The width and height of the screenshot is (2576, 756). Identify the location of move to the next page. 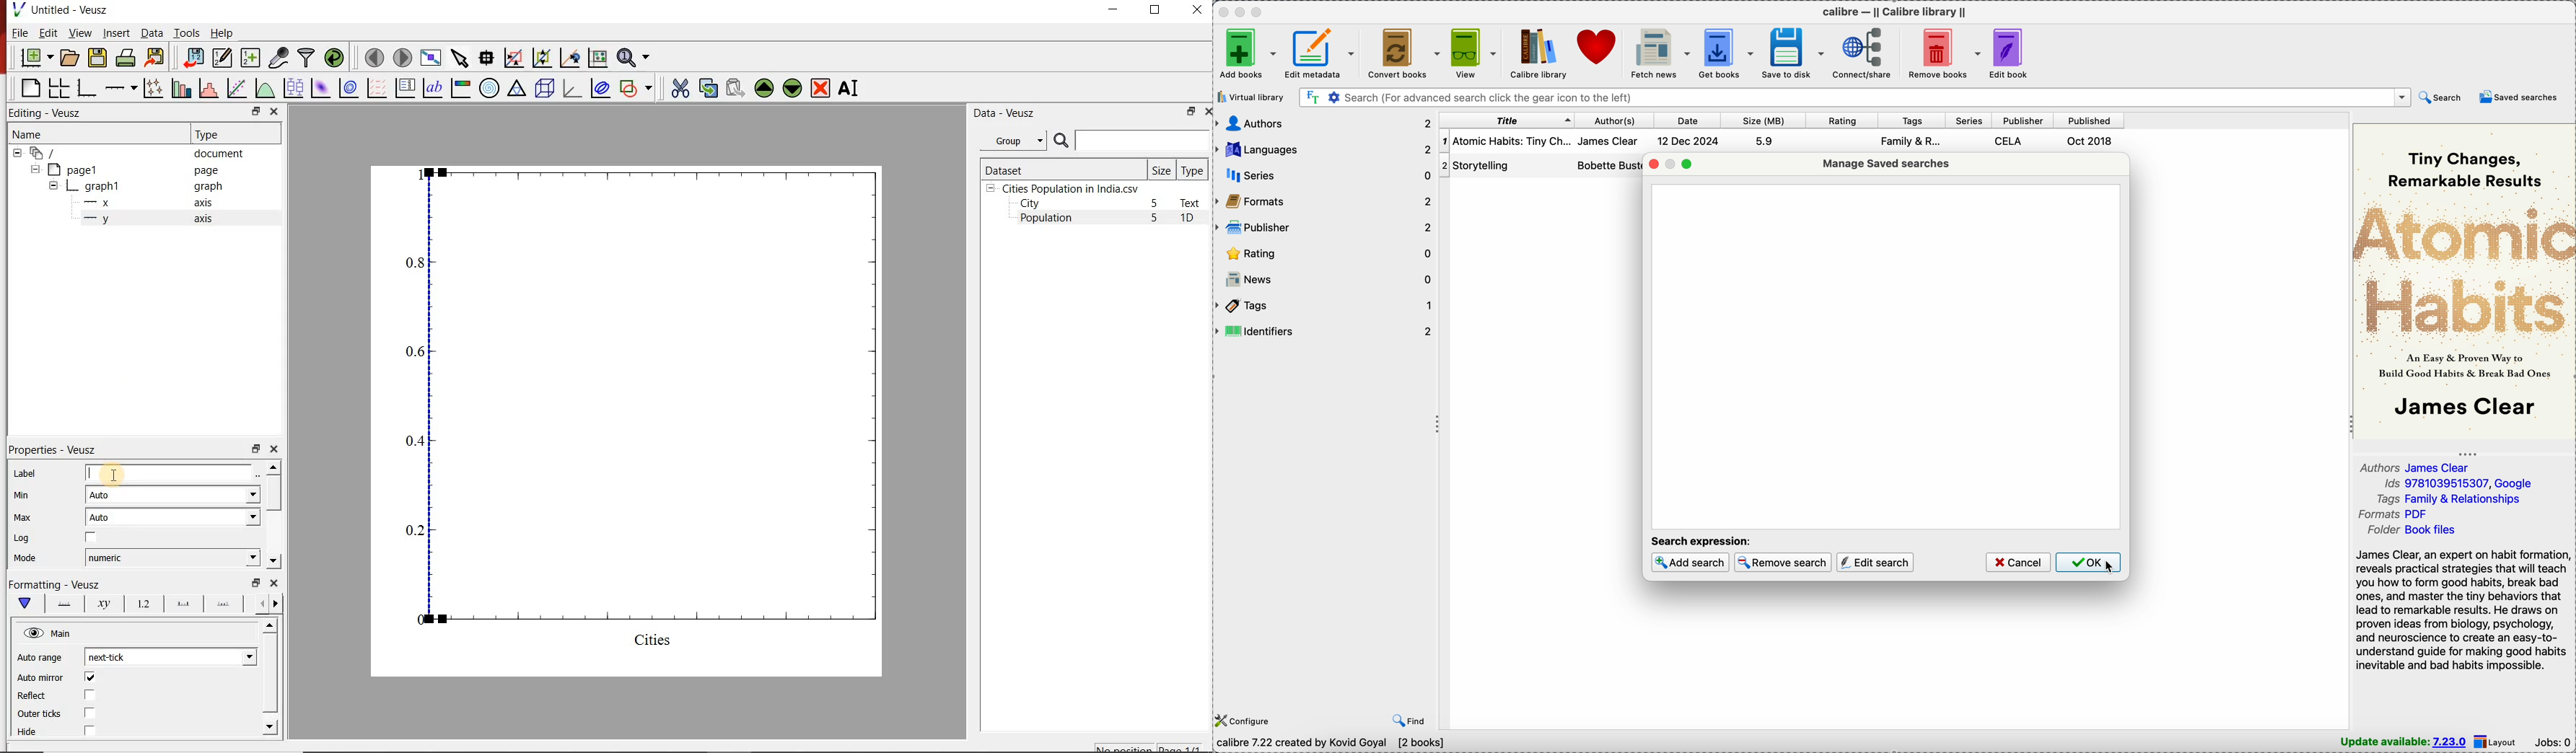
(401, 57).